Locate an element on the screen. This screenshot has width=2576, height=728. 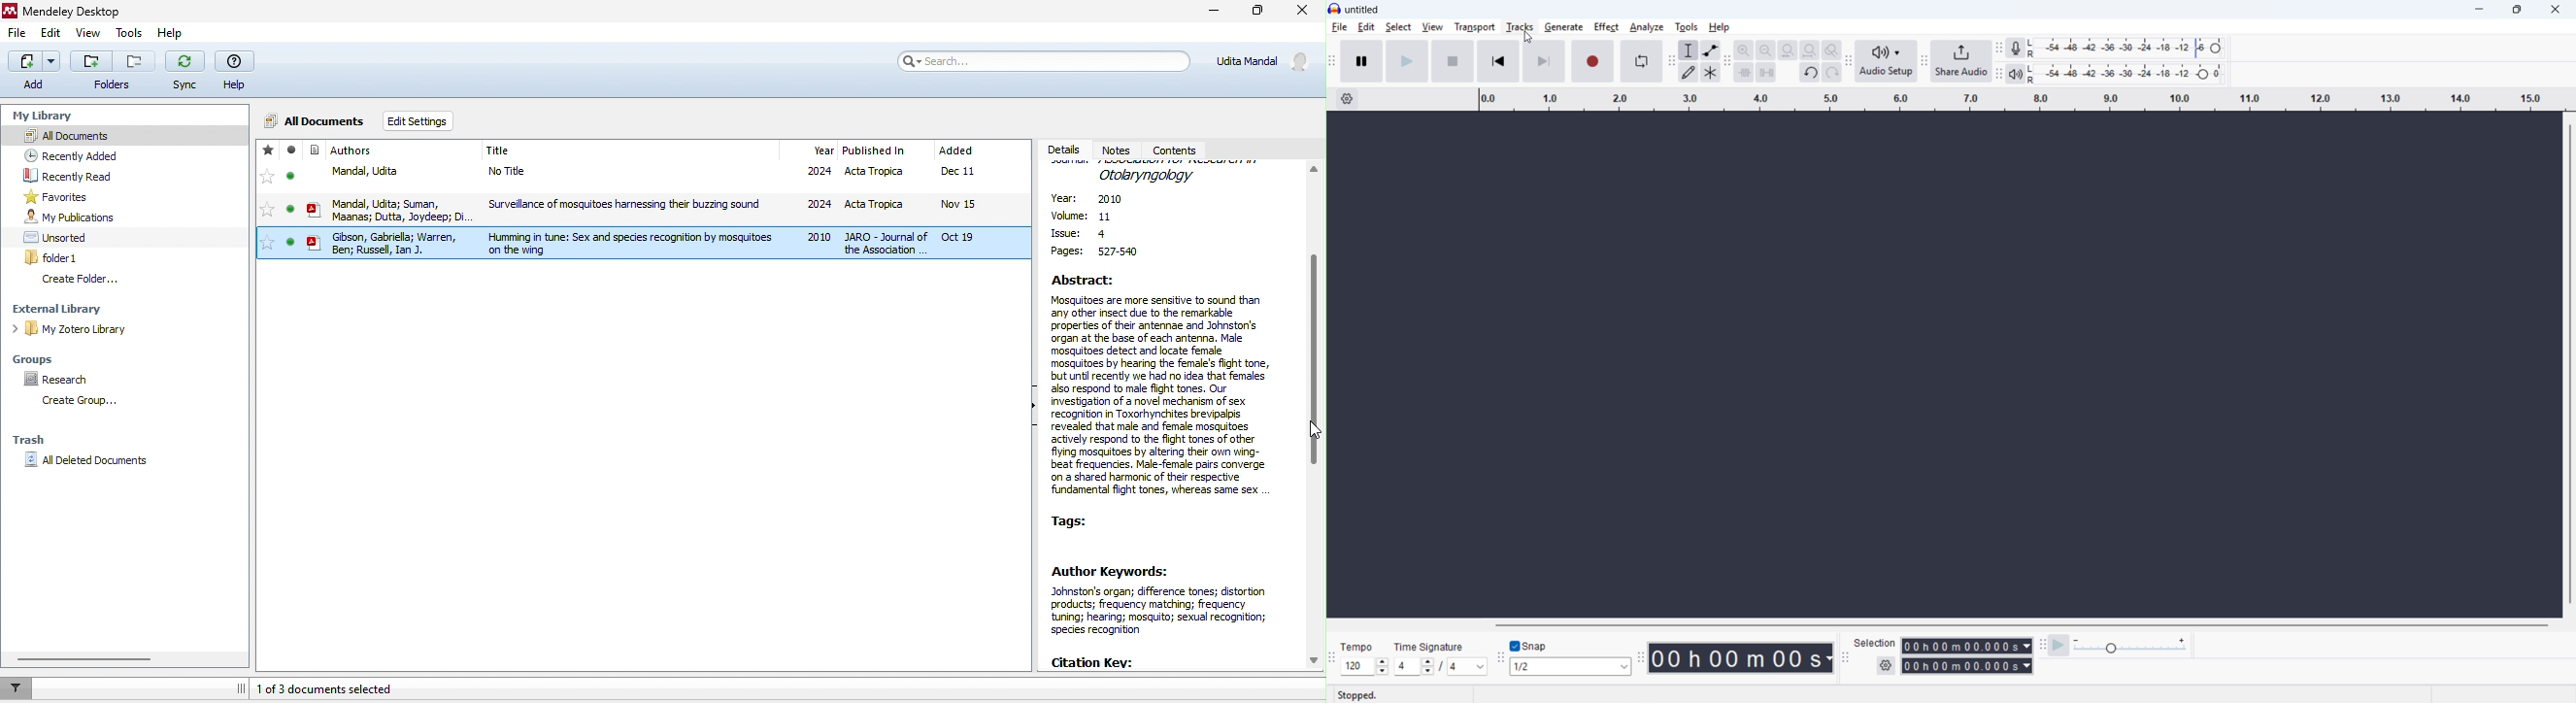
notes is located at coordinates (1122, 151).